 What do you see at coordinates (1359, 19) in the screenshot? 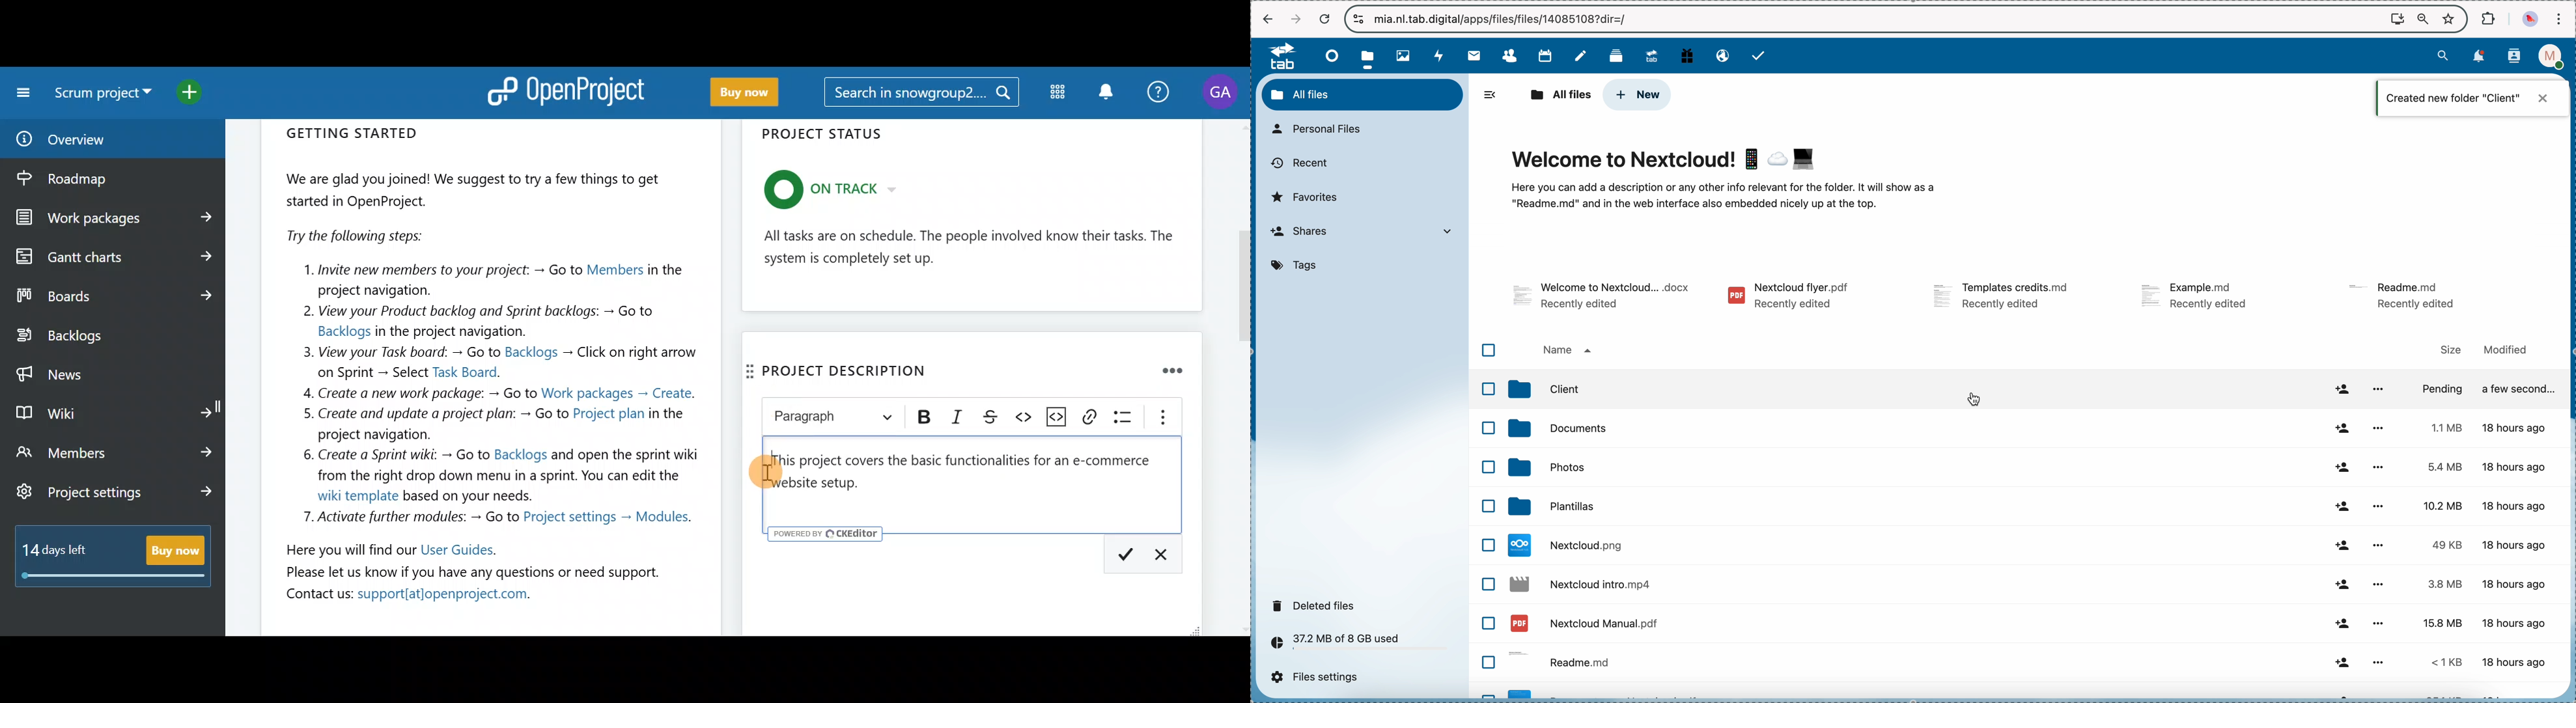
I see `controls` at bounding box center [1359, 19].